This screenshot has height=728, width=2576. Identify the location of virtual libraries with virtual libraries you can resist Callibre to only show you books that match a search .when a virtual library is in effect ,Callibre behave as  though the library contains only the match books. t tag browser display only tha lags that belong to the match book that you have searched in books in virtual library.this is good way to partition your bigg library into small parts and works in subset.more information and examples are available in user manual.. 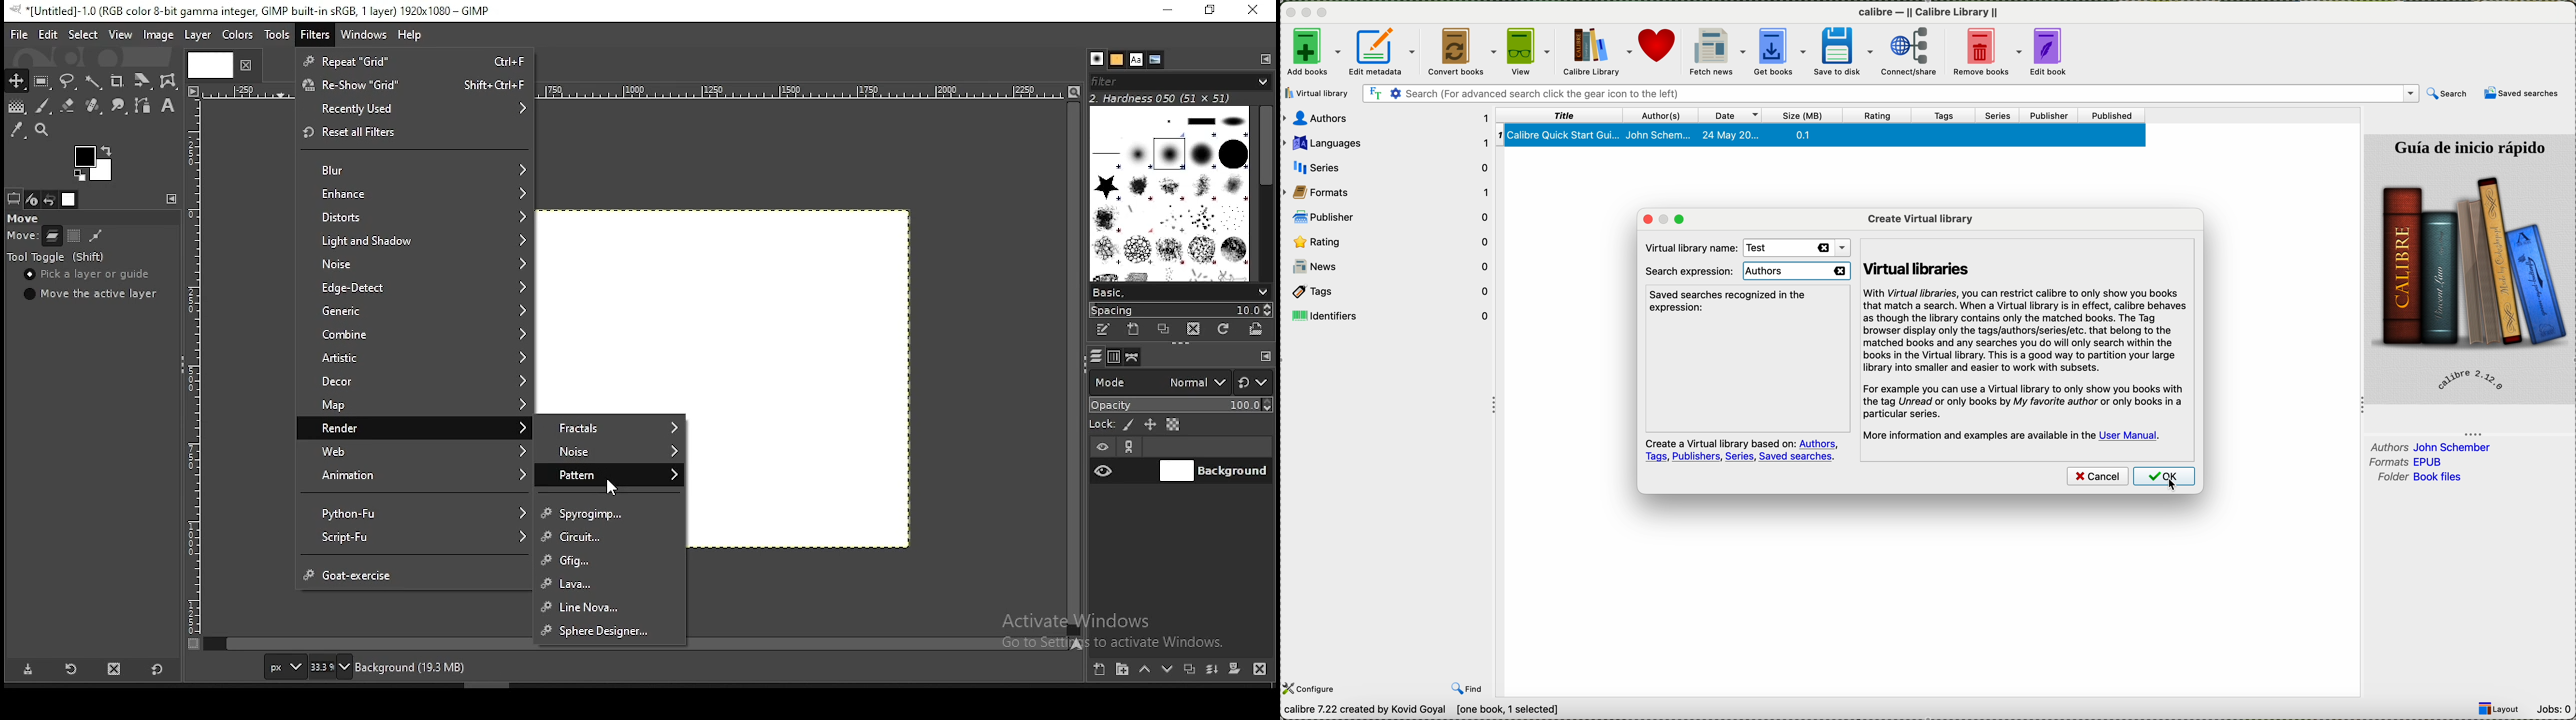
(2027, 343).